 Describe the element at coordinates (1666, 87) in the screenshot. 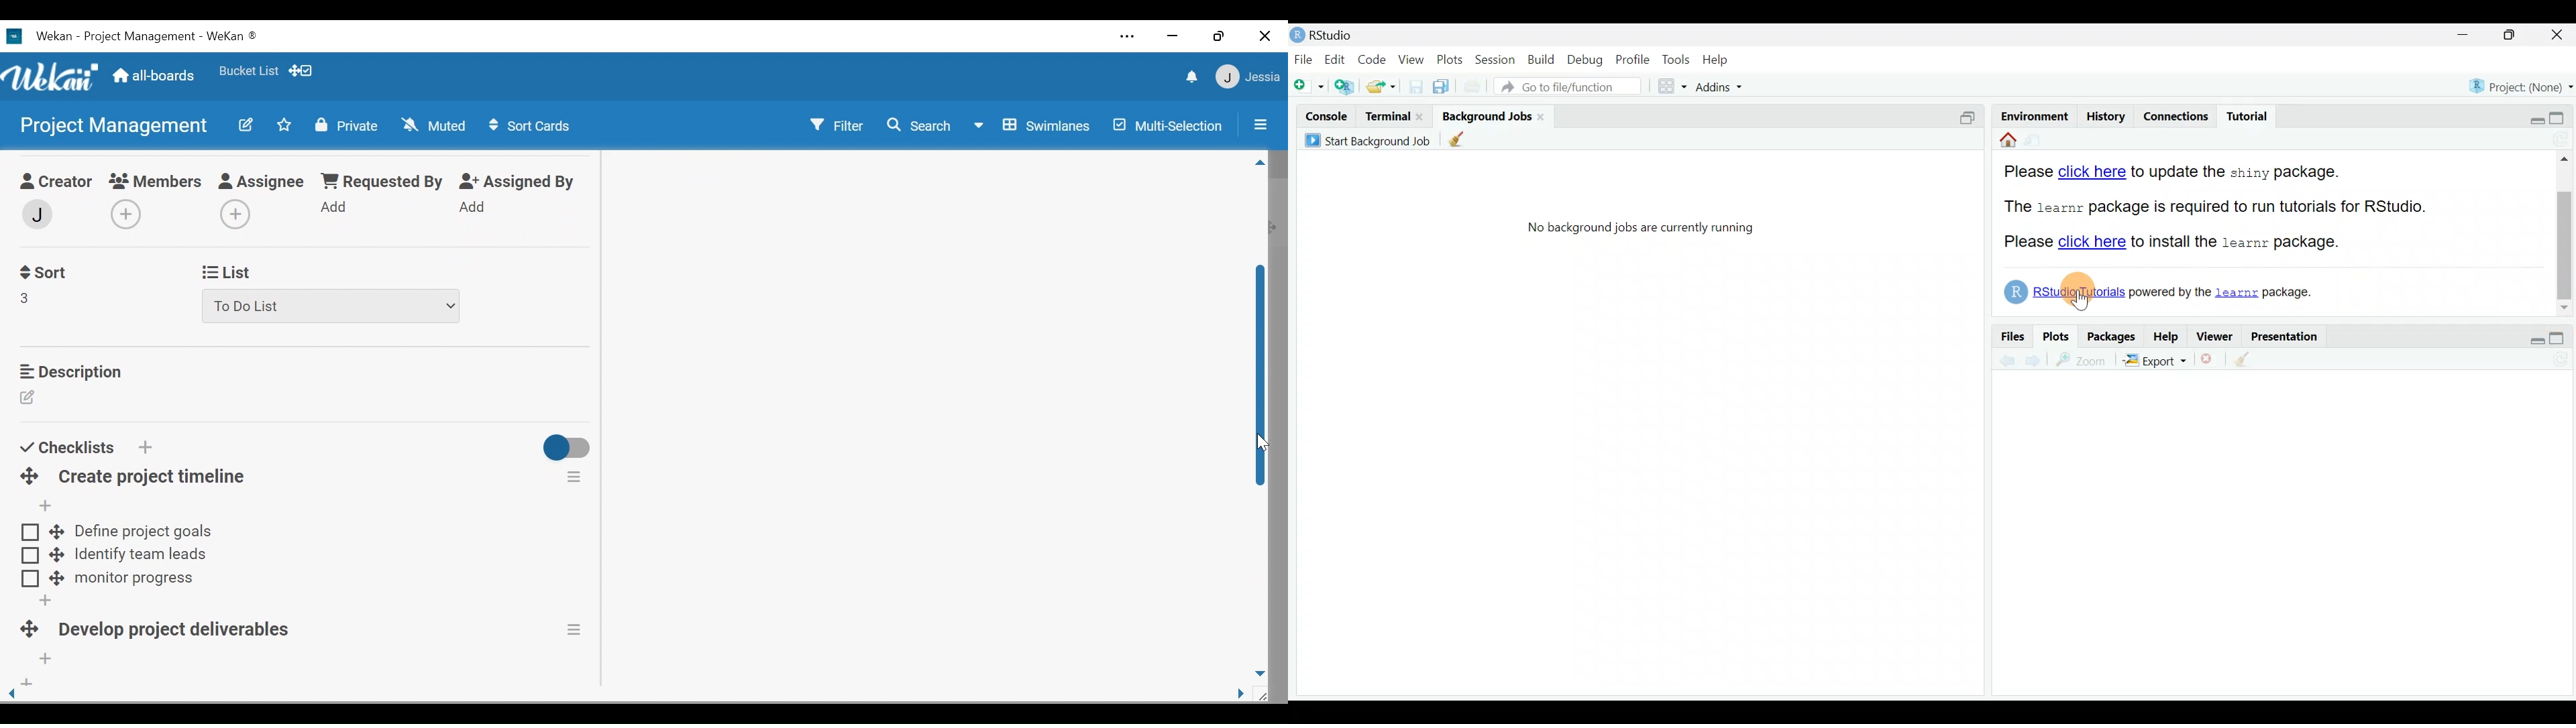

I see `Workspace panes` at that location.